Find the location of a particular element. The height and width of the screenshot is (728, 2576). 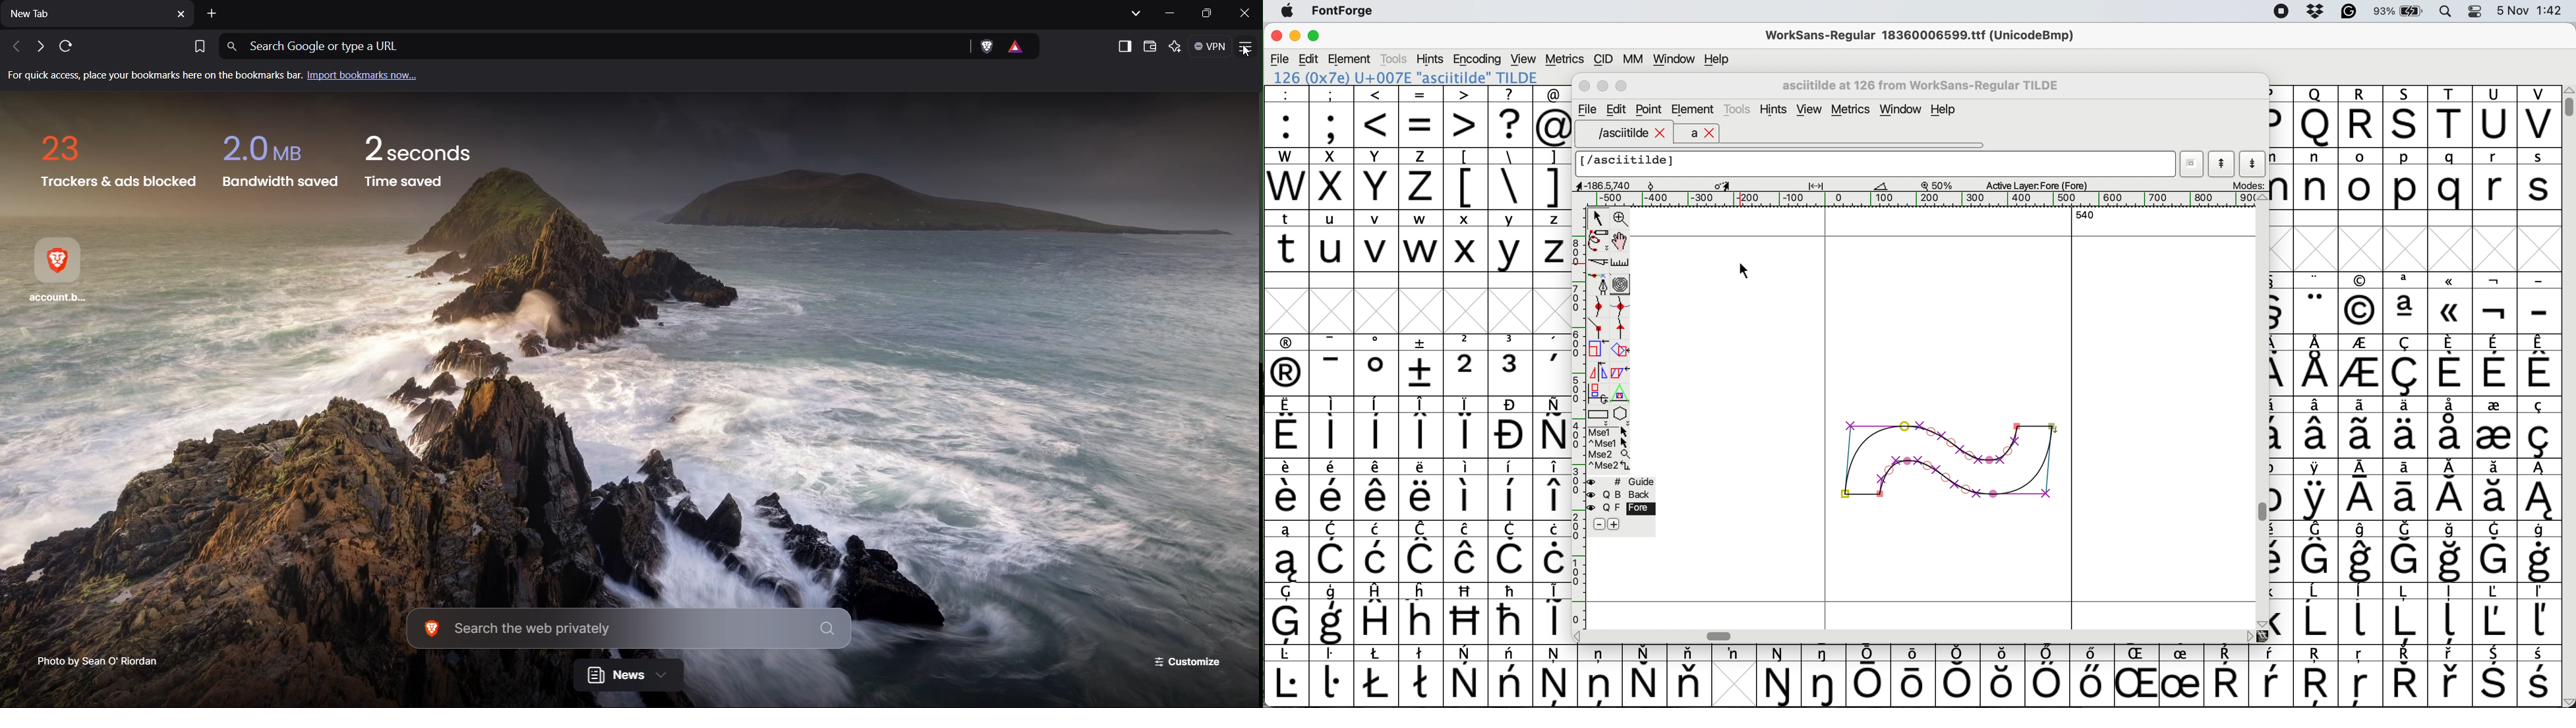

symbol is located at coordinates (1467, 676).